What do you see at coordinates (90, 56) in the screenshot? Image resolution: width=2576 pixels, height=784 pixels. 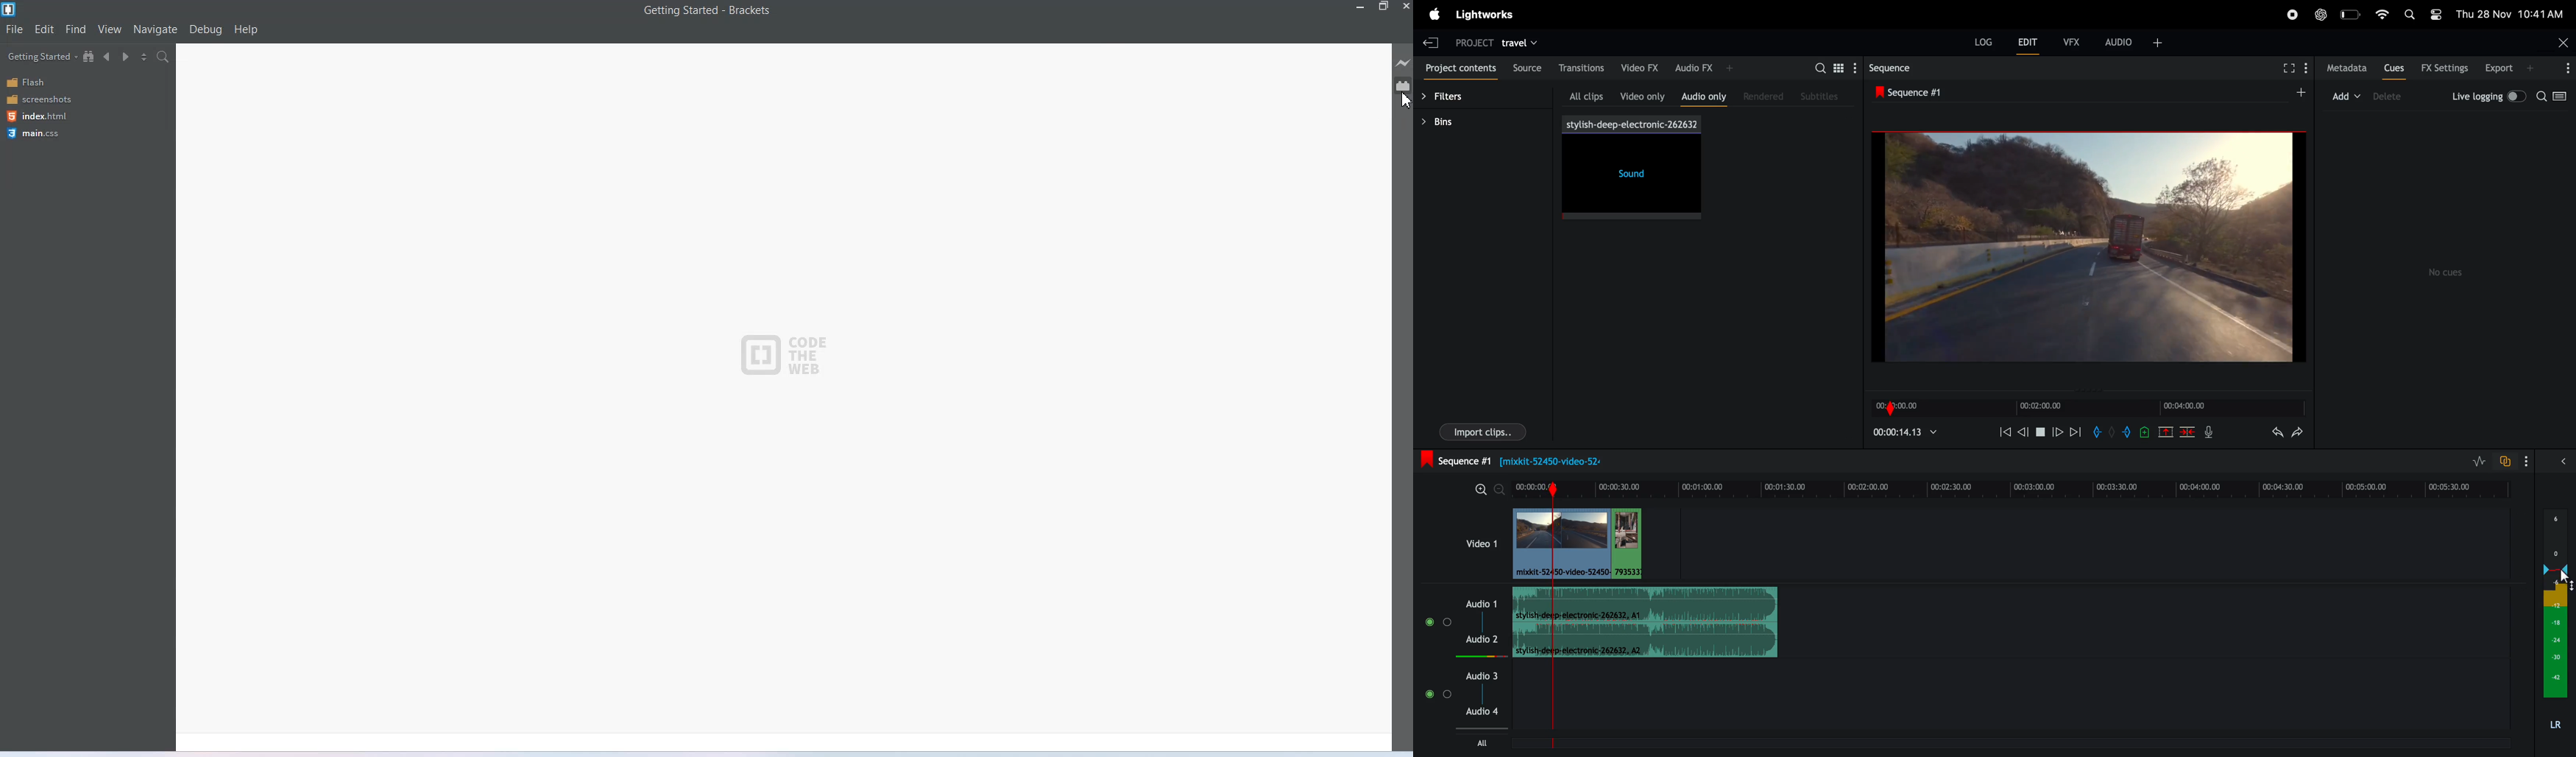 I see `Show in file tree` at bounding box center [90, 56].